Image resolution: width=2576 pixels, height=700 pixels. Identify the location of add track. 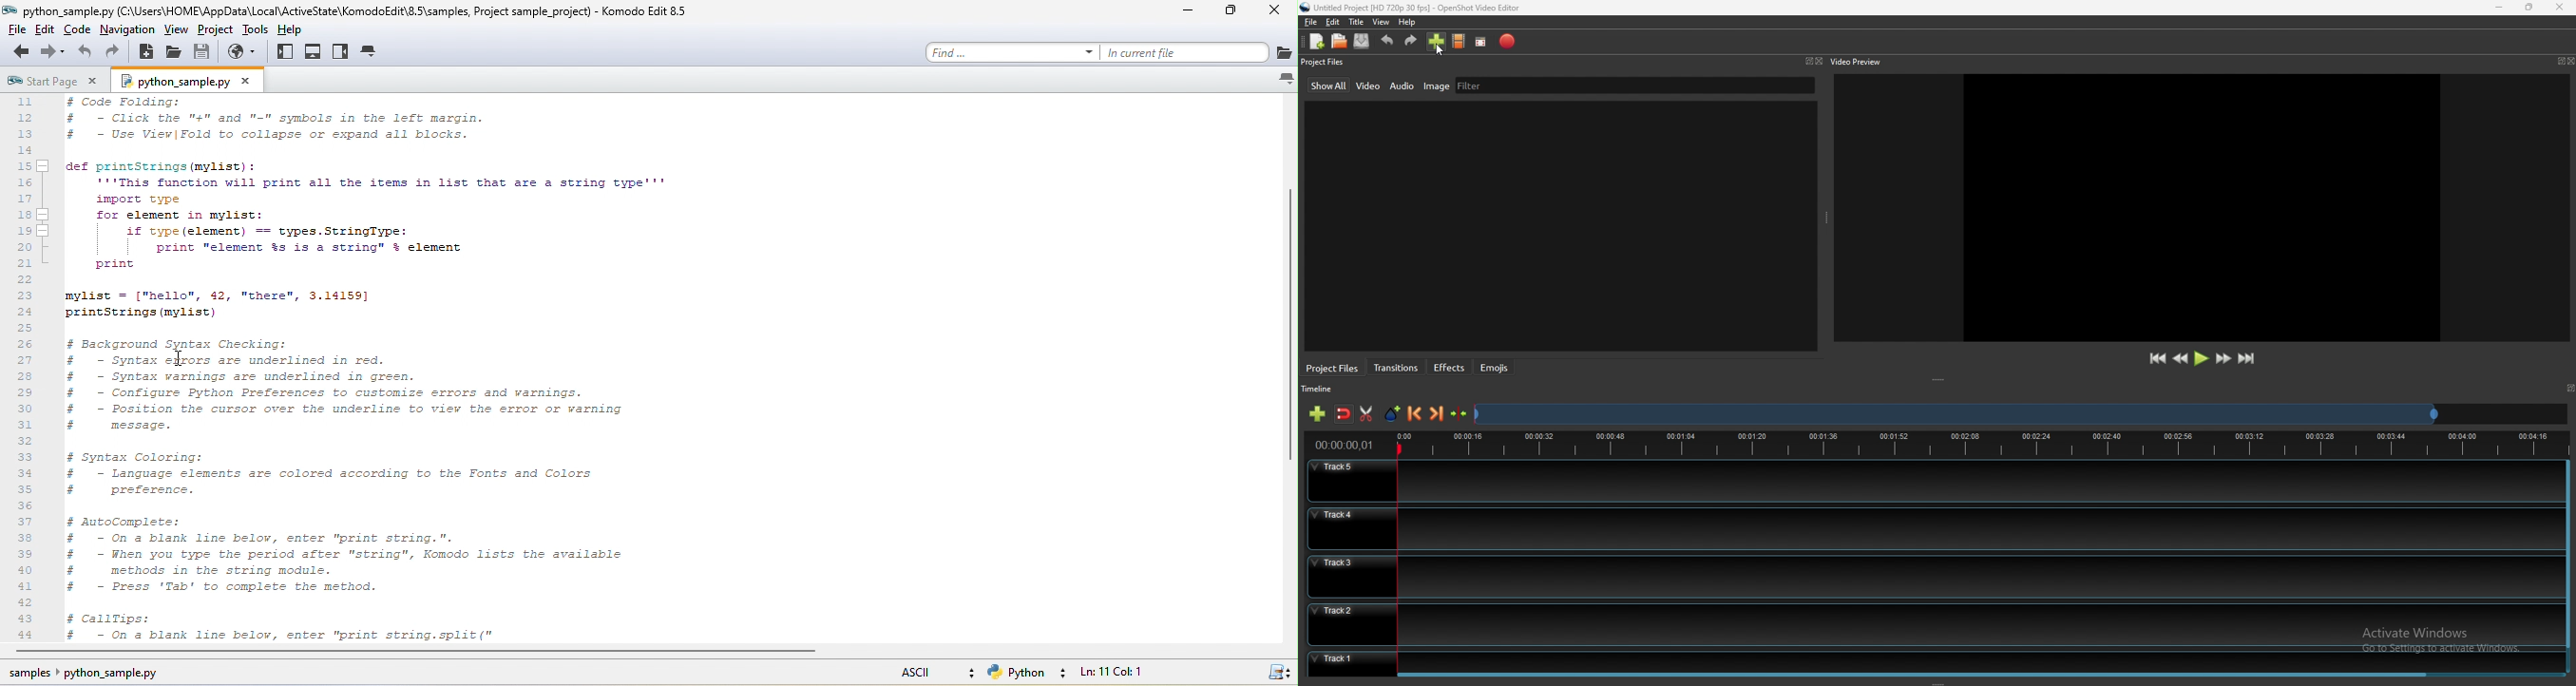
(1317, 414).